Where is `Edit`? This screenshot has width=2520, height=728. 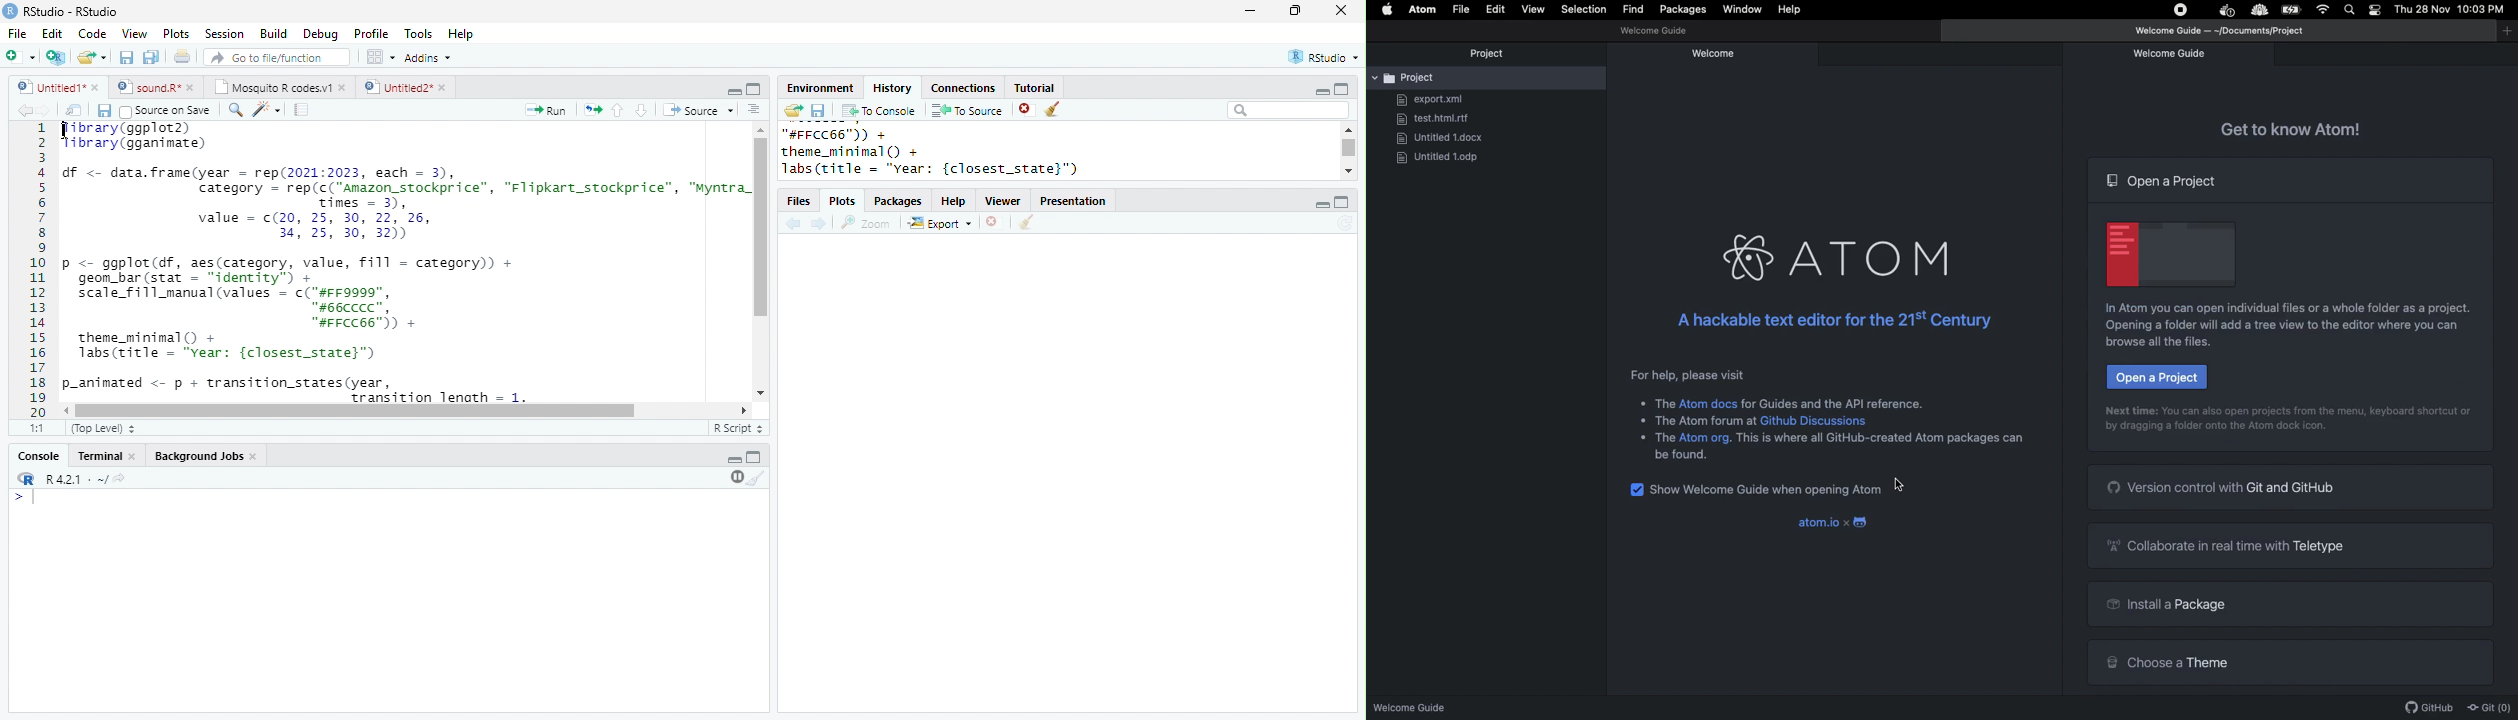
Edit is located at coordinates (52, 33).